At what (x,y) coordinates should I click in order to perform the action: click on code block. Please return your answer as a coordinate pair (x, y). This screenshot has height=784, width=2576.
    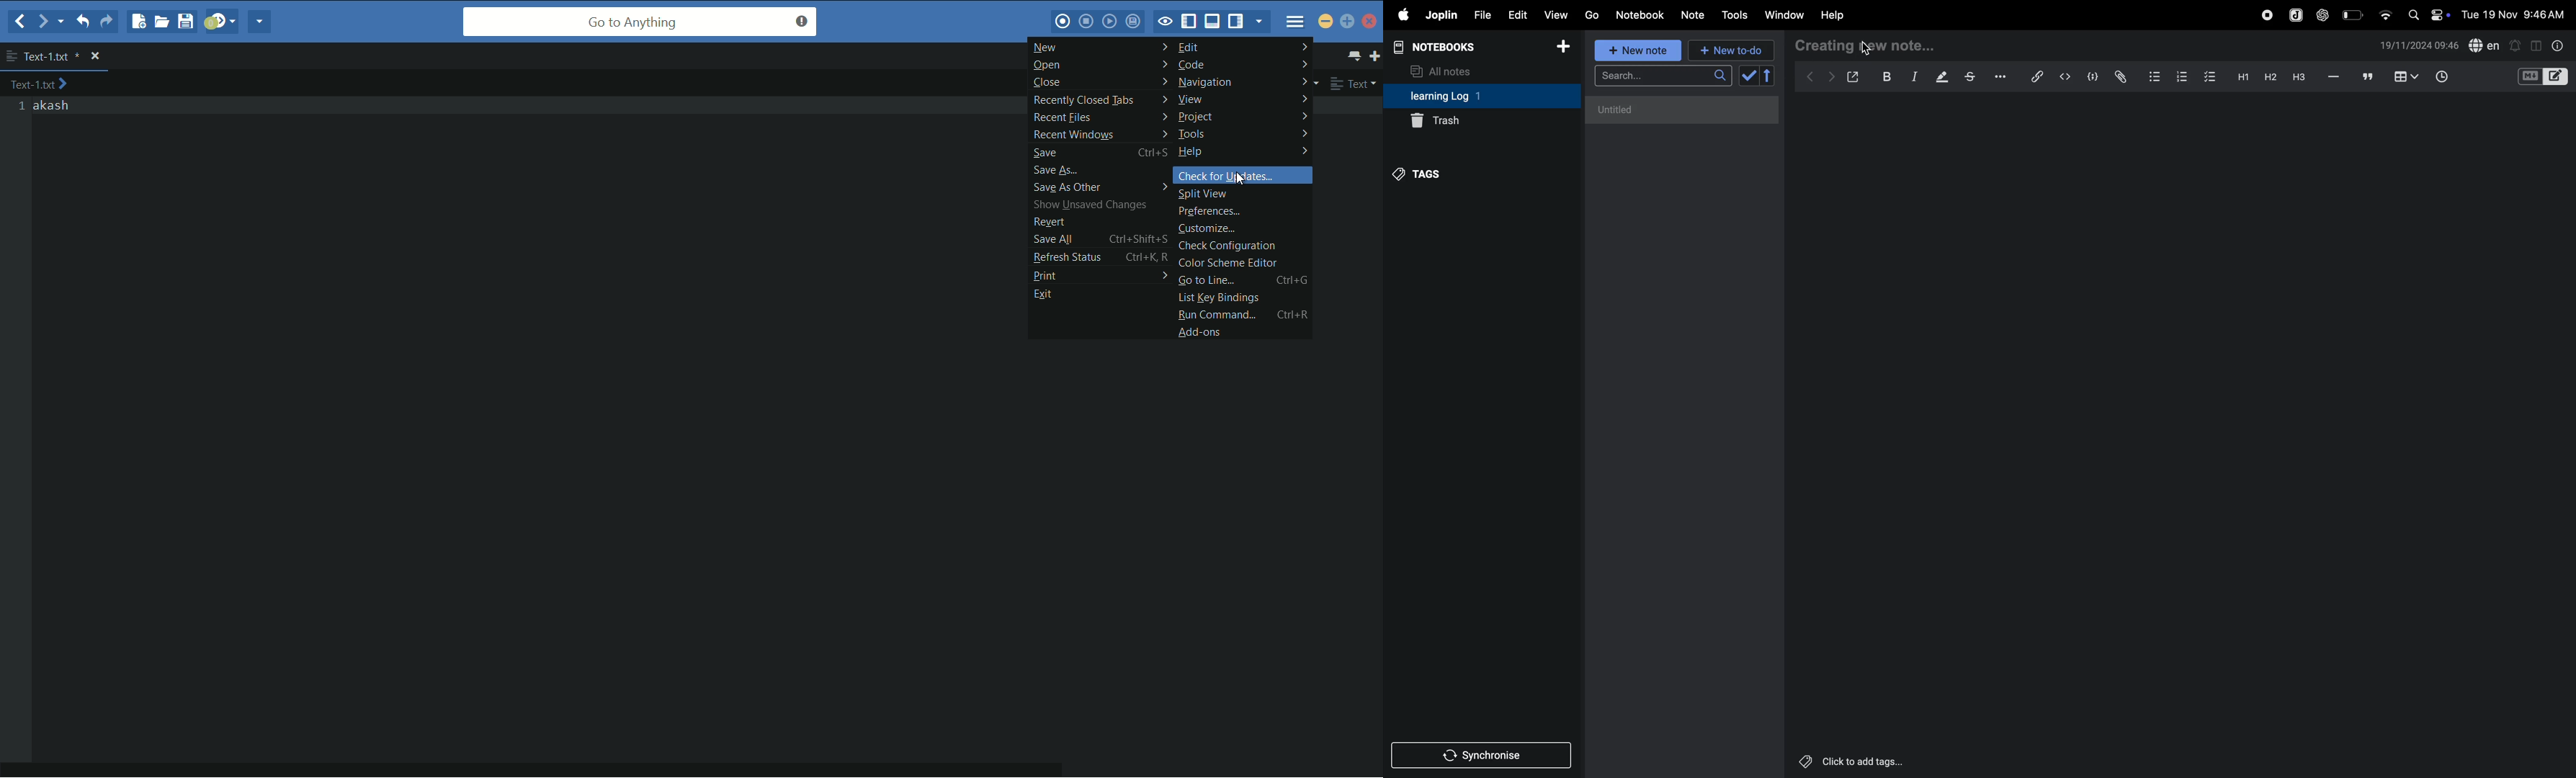
    Looking at the image, I should click on (2091, 78).